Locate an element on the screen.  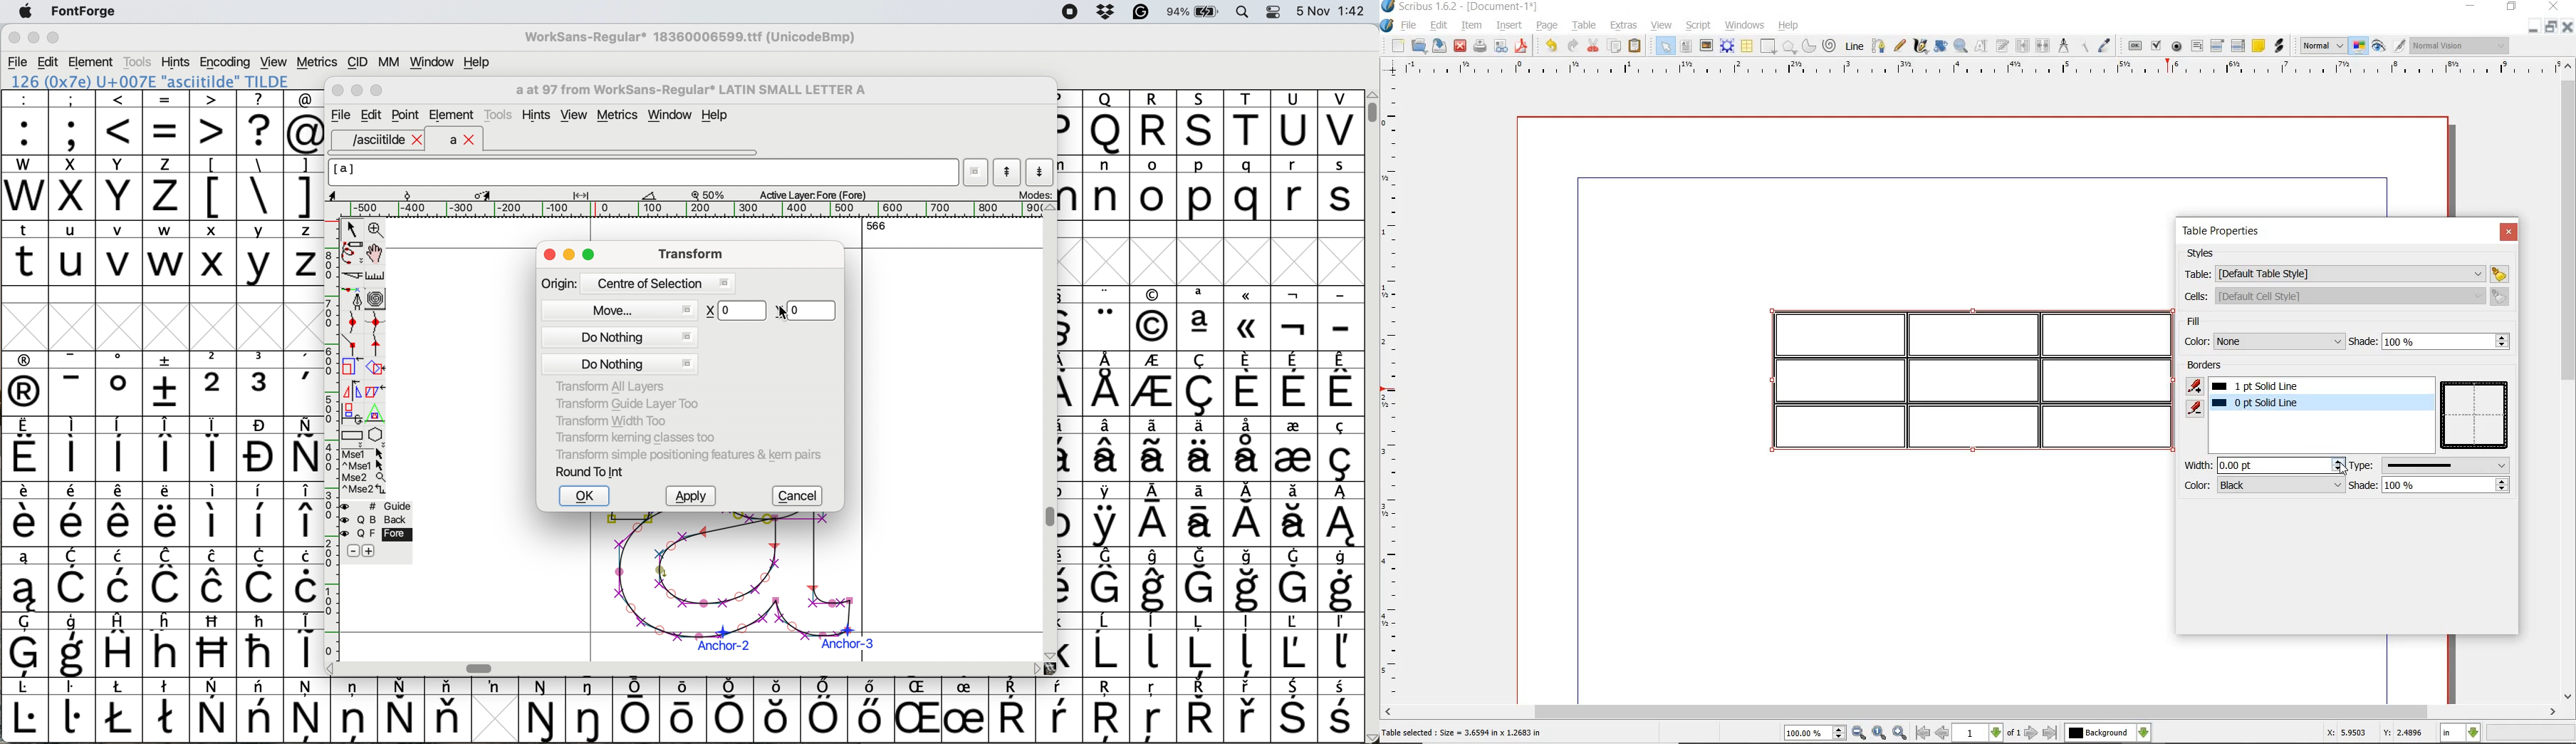
paste is located at coordinates (1636, 46).